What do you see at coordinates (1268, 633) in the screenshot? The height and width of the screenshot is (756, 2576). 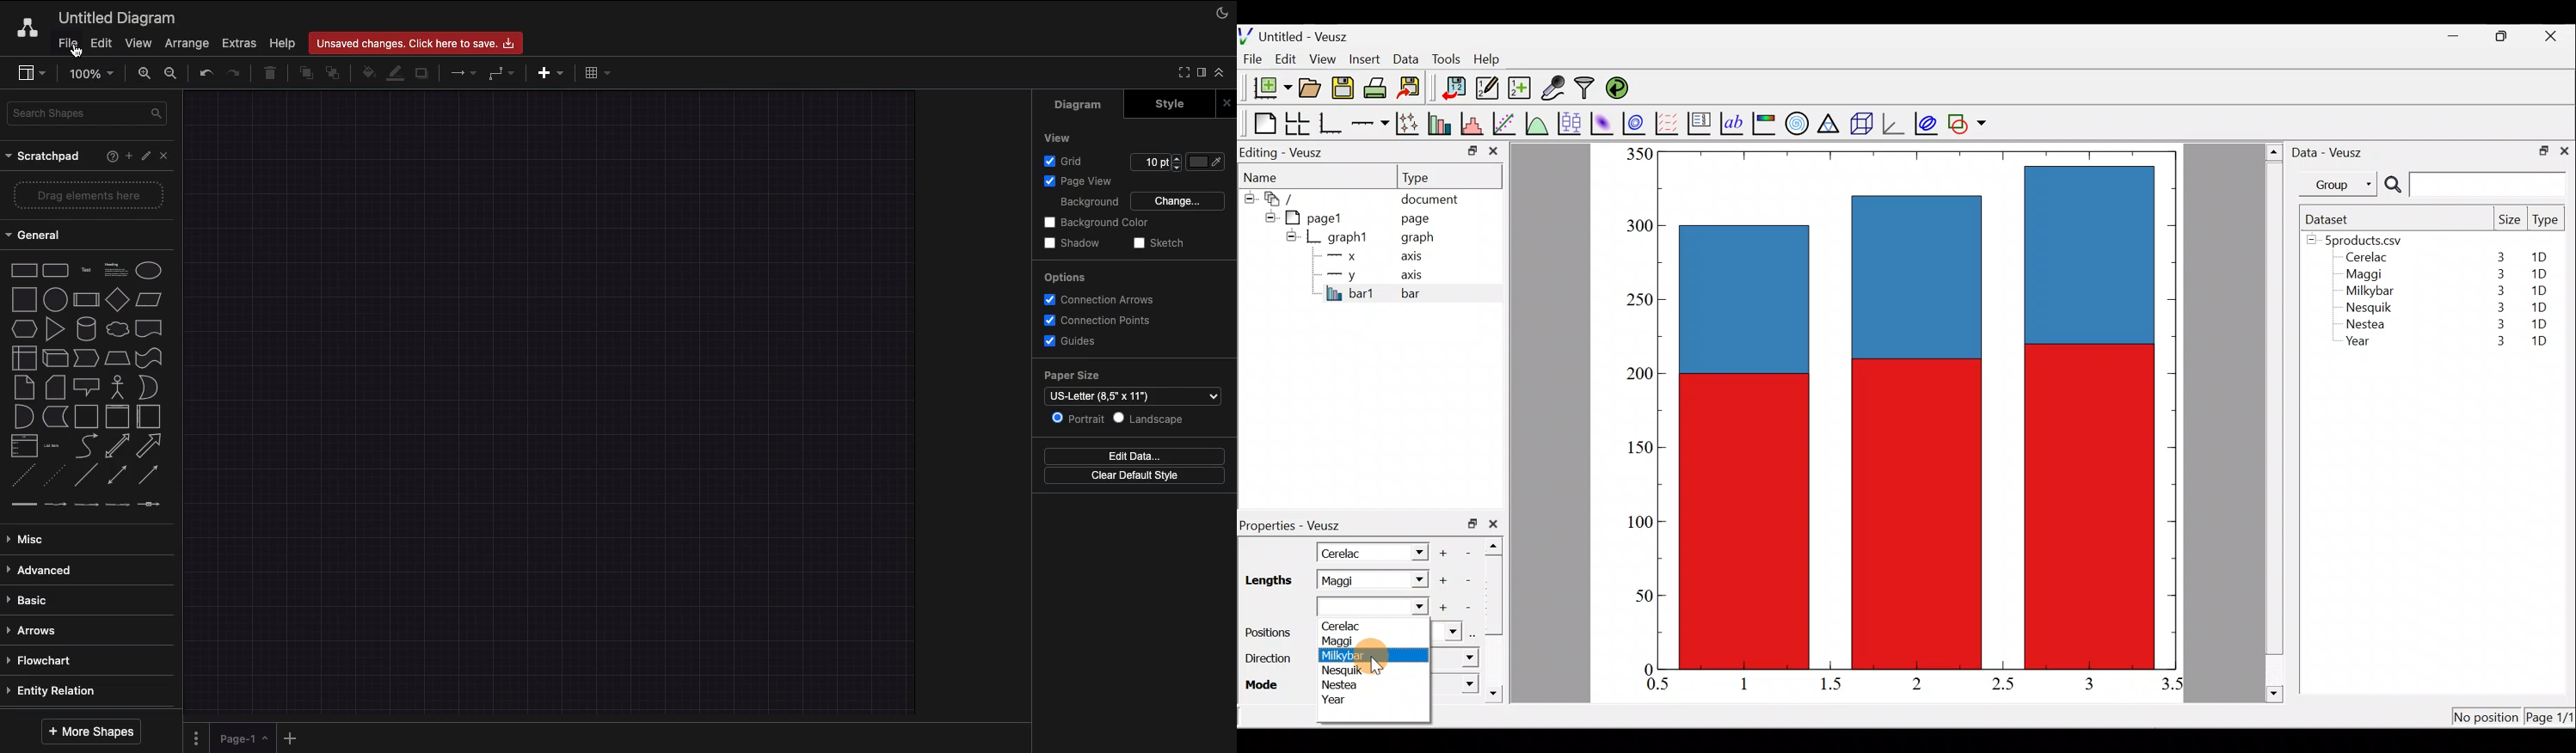 I see `Positions` at bounding box center [1268, 633].